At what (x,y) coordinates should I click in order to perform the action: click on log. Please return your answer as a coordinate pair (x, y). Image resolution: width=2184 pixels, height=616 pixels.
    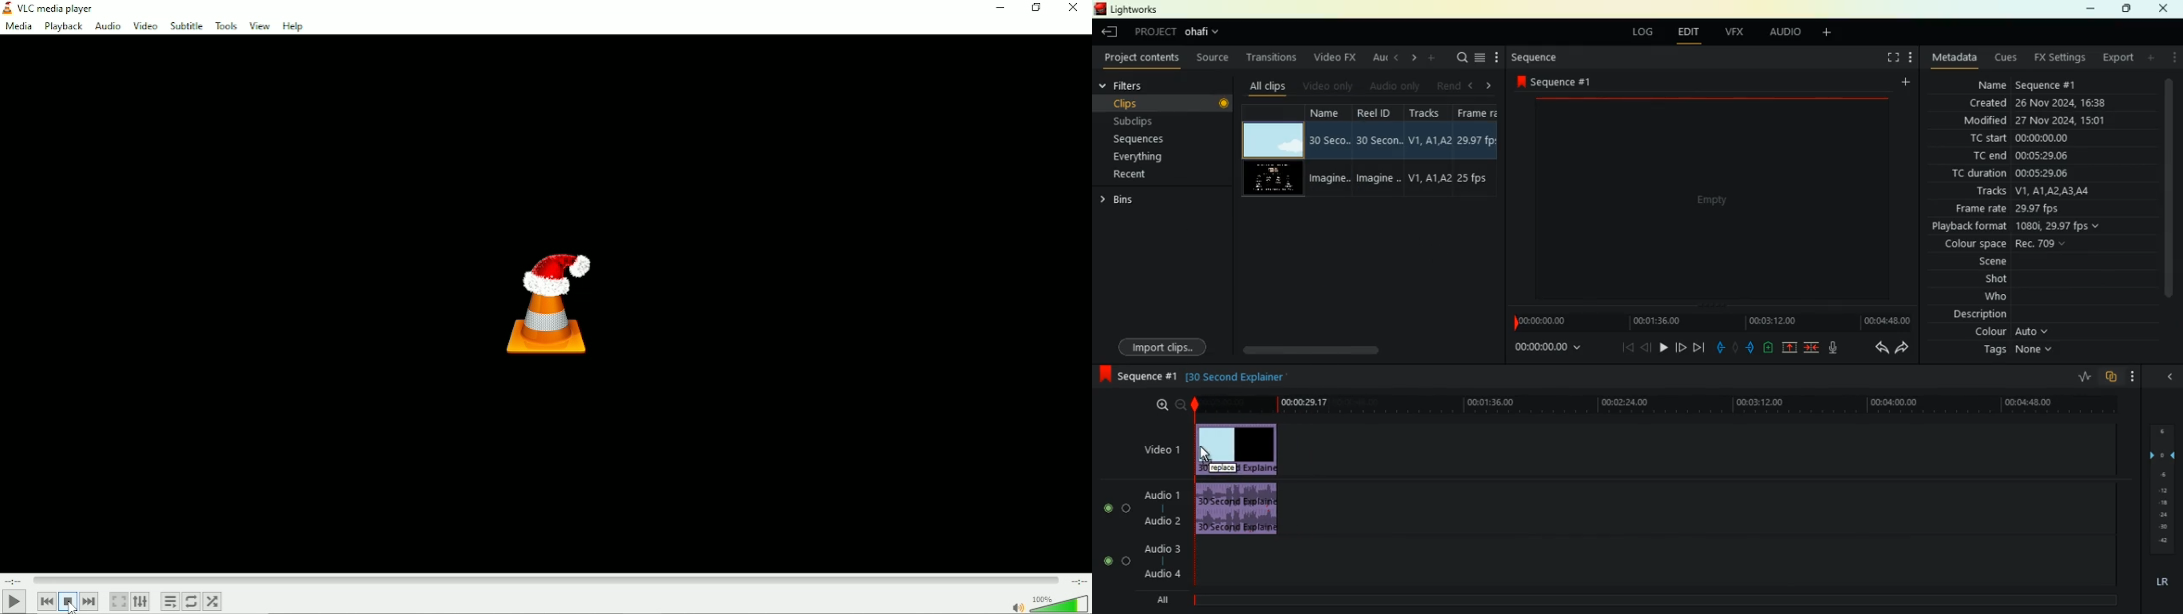
    Looking at the image, I should click on (1639, 32).